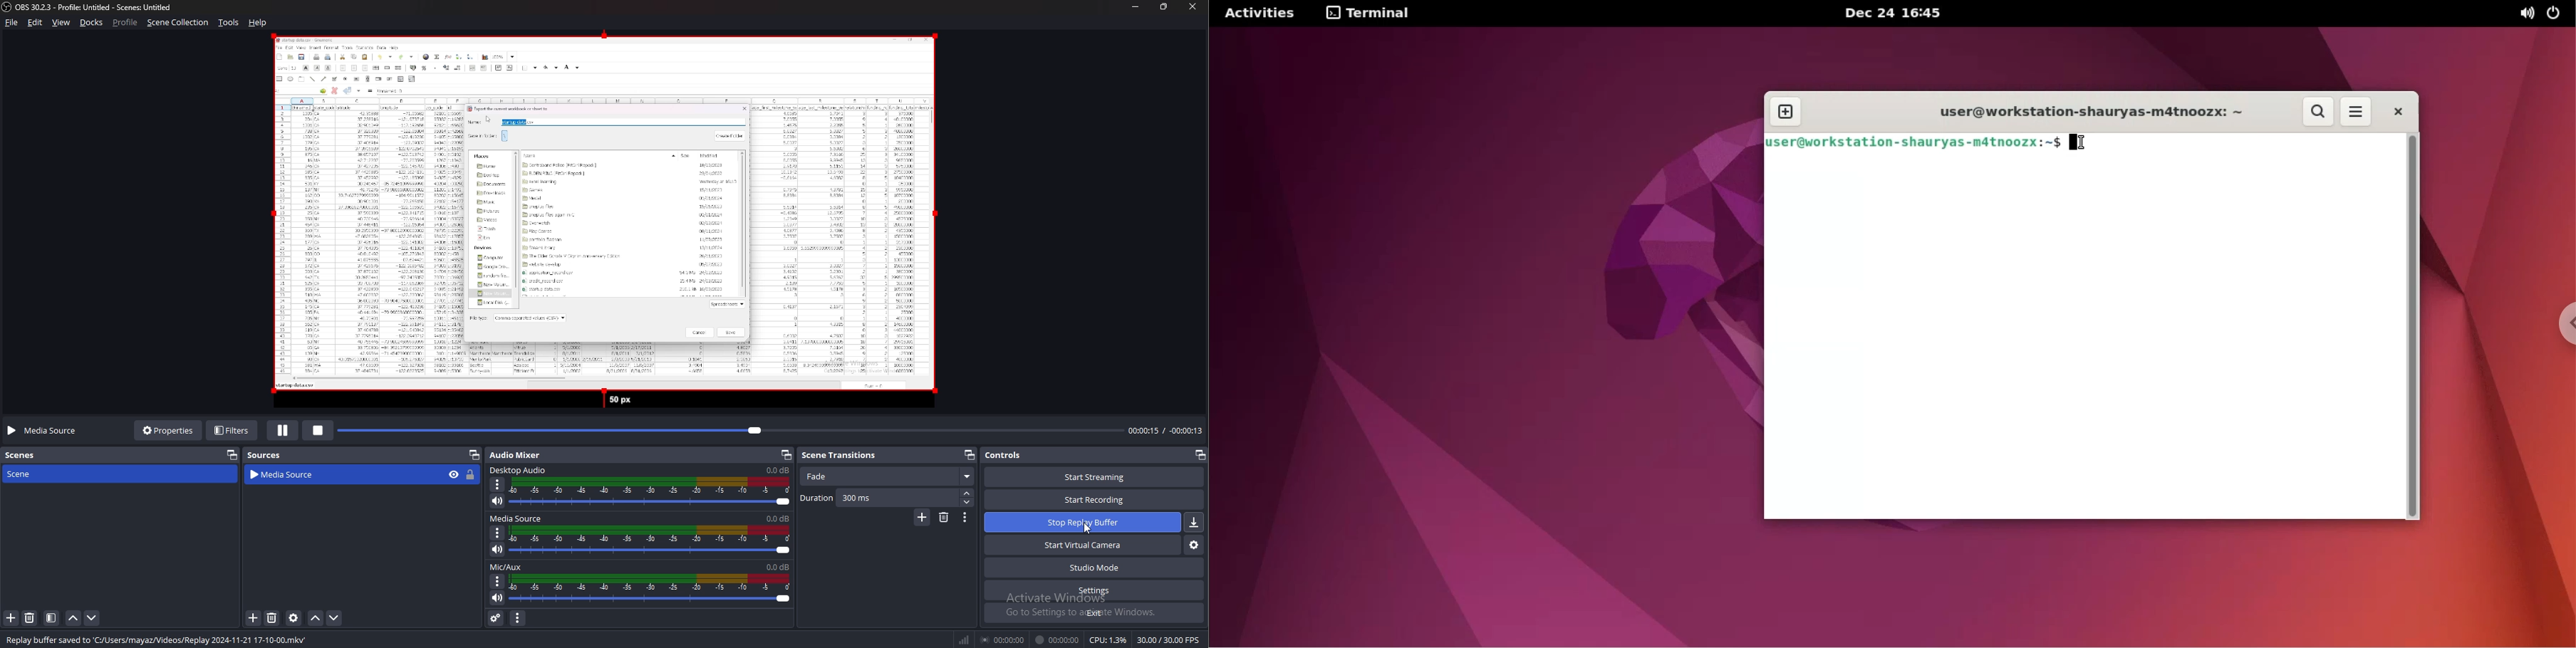 The height and width of the screenshot is (672, 2576). I want to click on pause, so click(282, 432).